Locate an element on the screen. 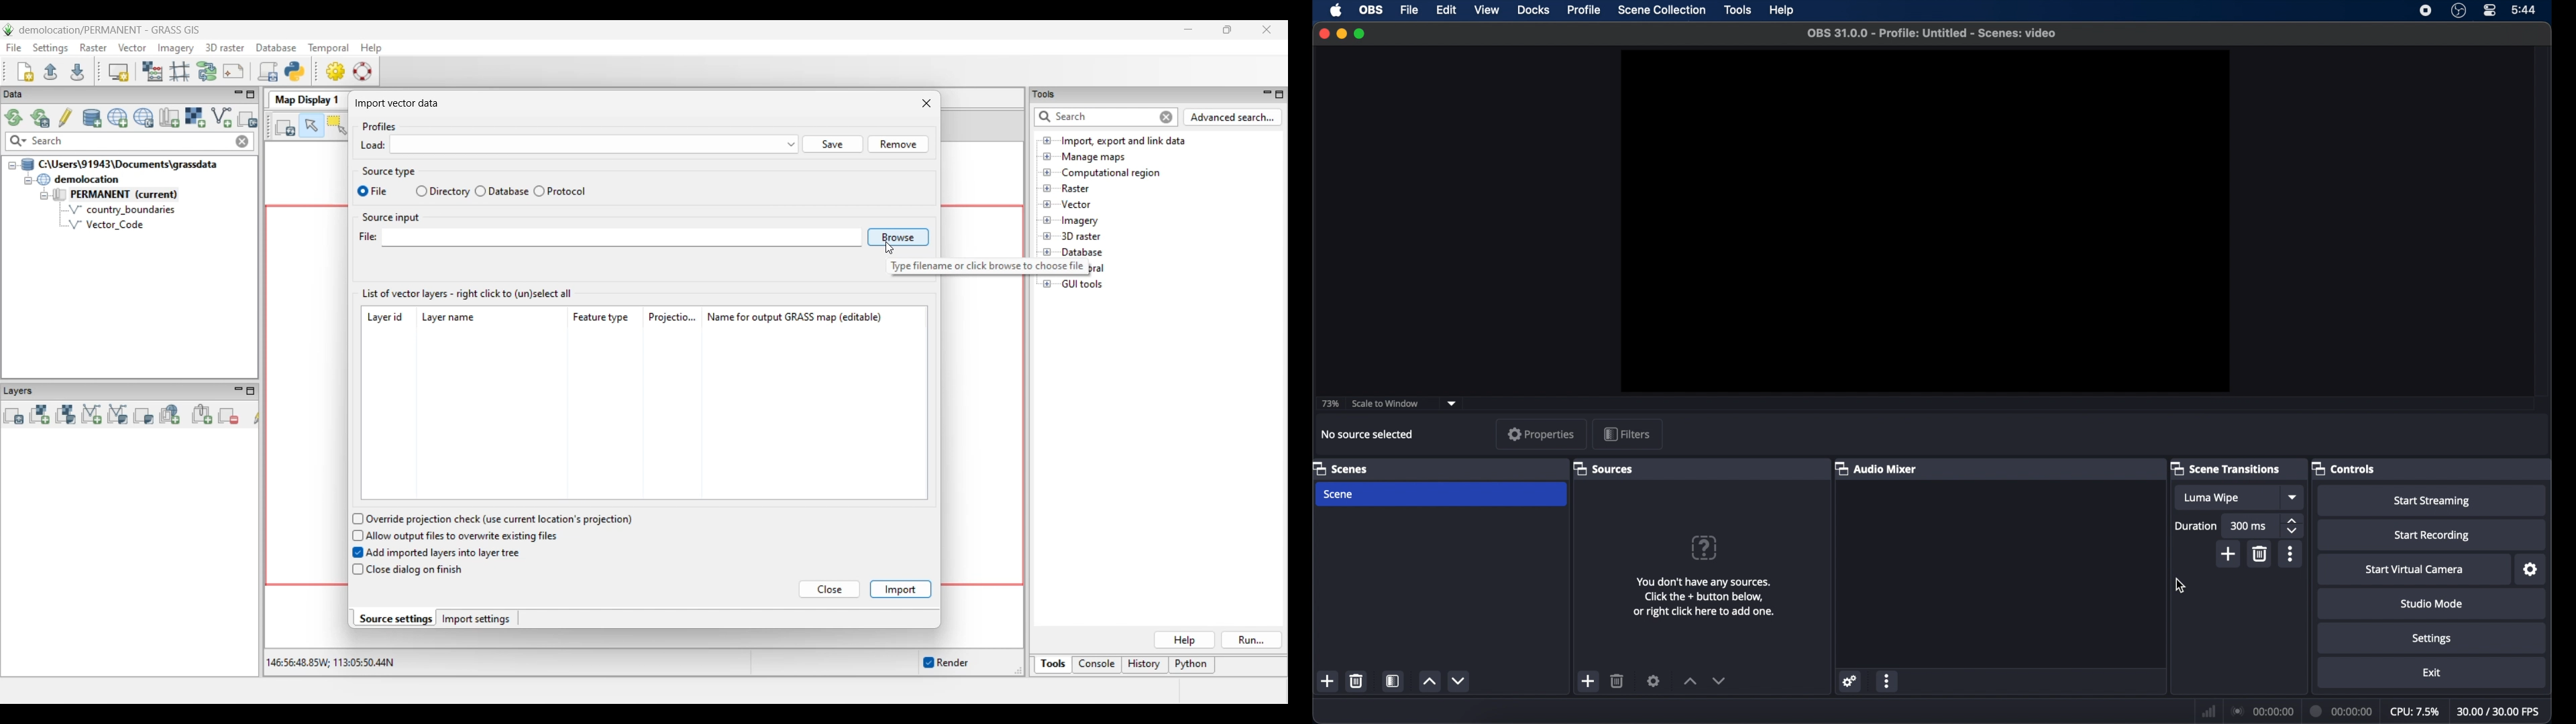  tools is located at coordinates (1737, 10).